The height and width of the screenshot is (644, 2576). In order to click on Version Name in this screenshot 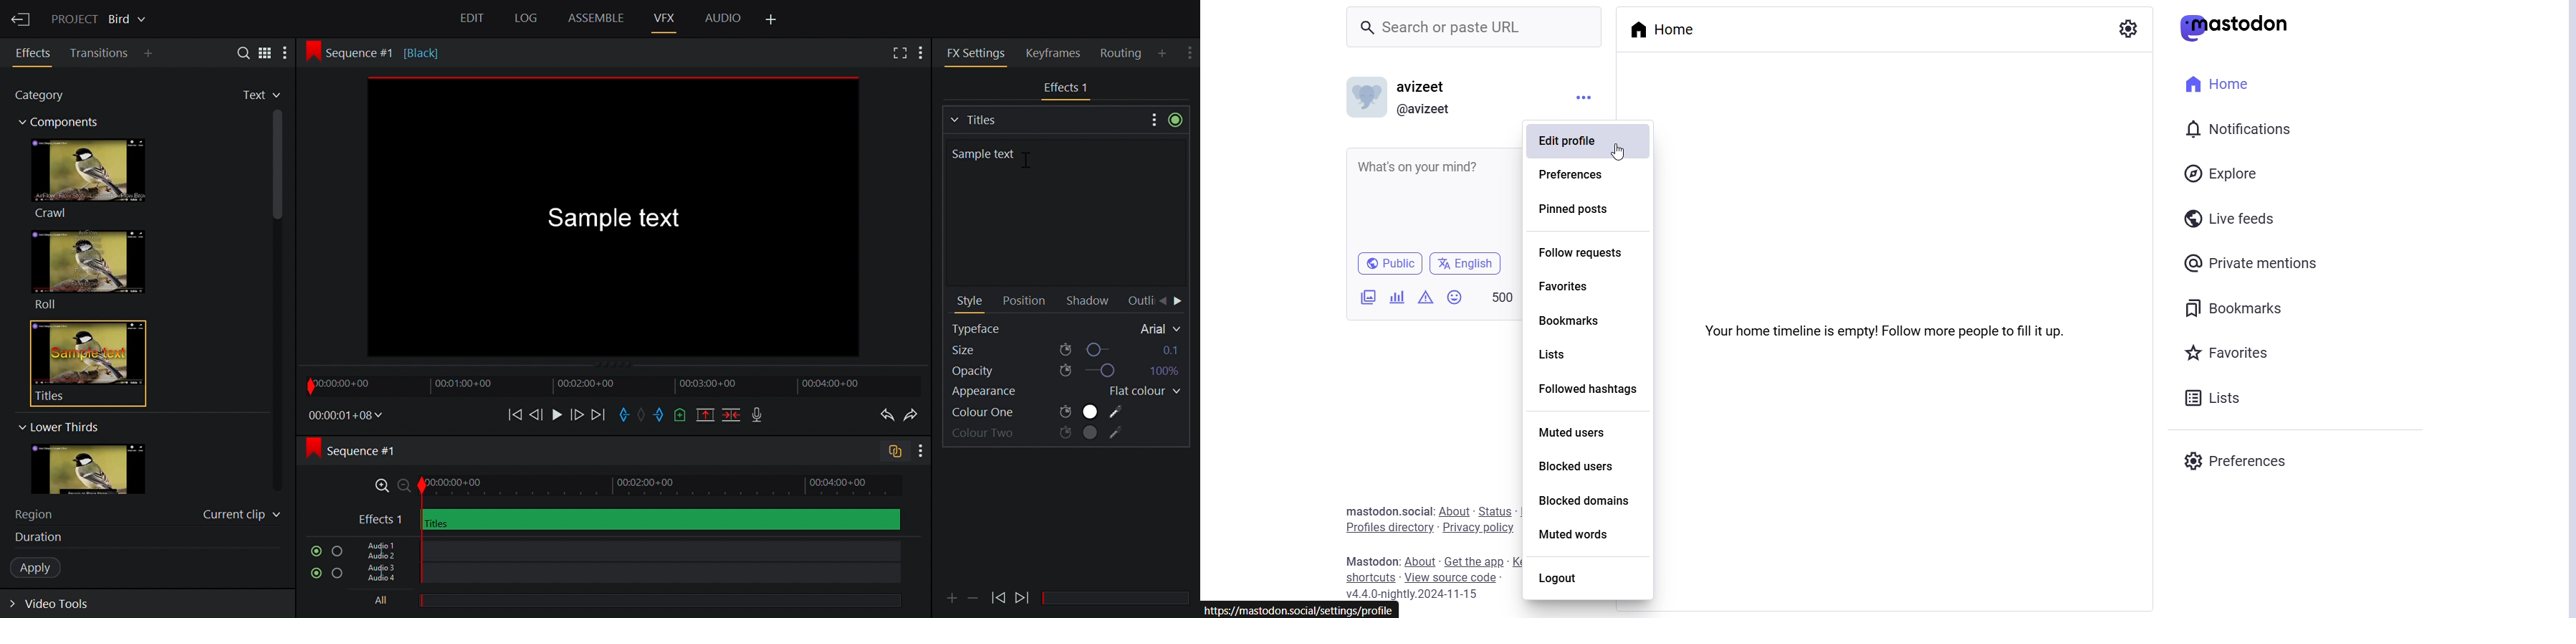, I will do `click(1416, 594)`.